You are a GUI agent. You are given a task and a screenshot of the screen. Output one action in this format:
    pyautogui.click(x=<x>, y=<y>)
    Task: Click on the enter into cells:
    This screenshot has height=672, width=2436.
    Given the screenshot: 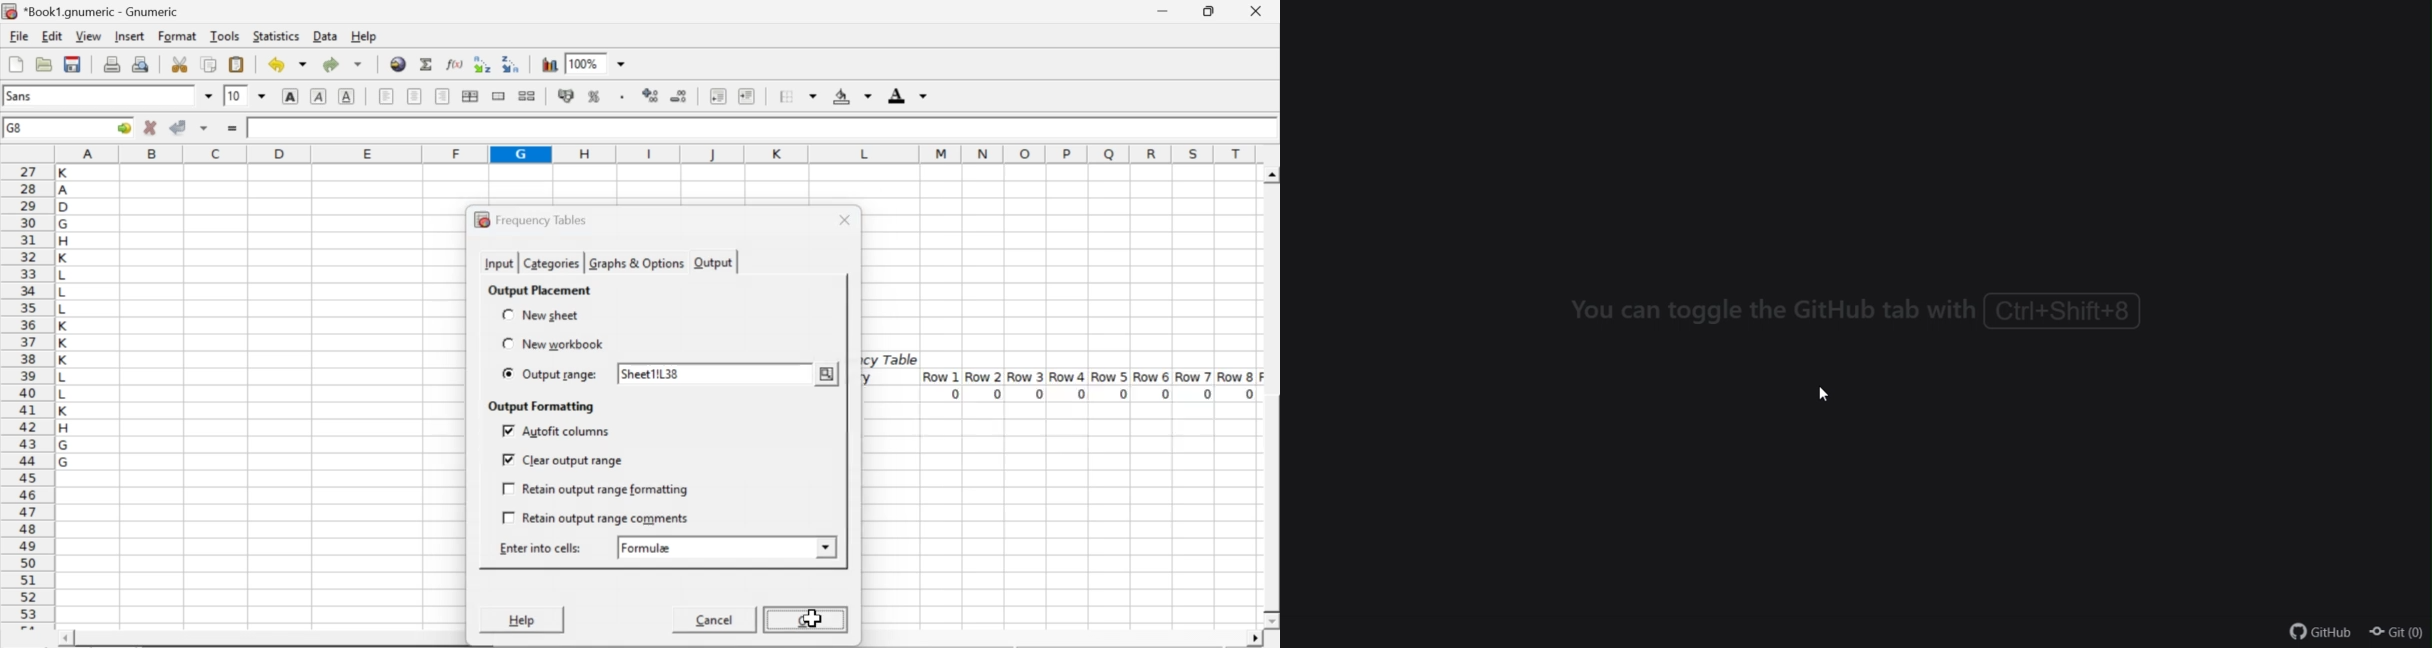 What is the action you would take?
    pyautogui.click(x=542, y=548)
    